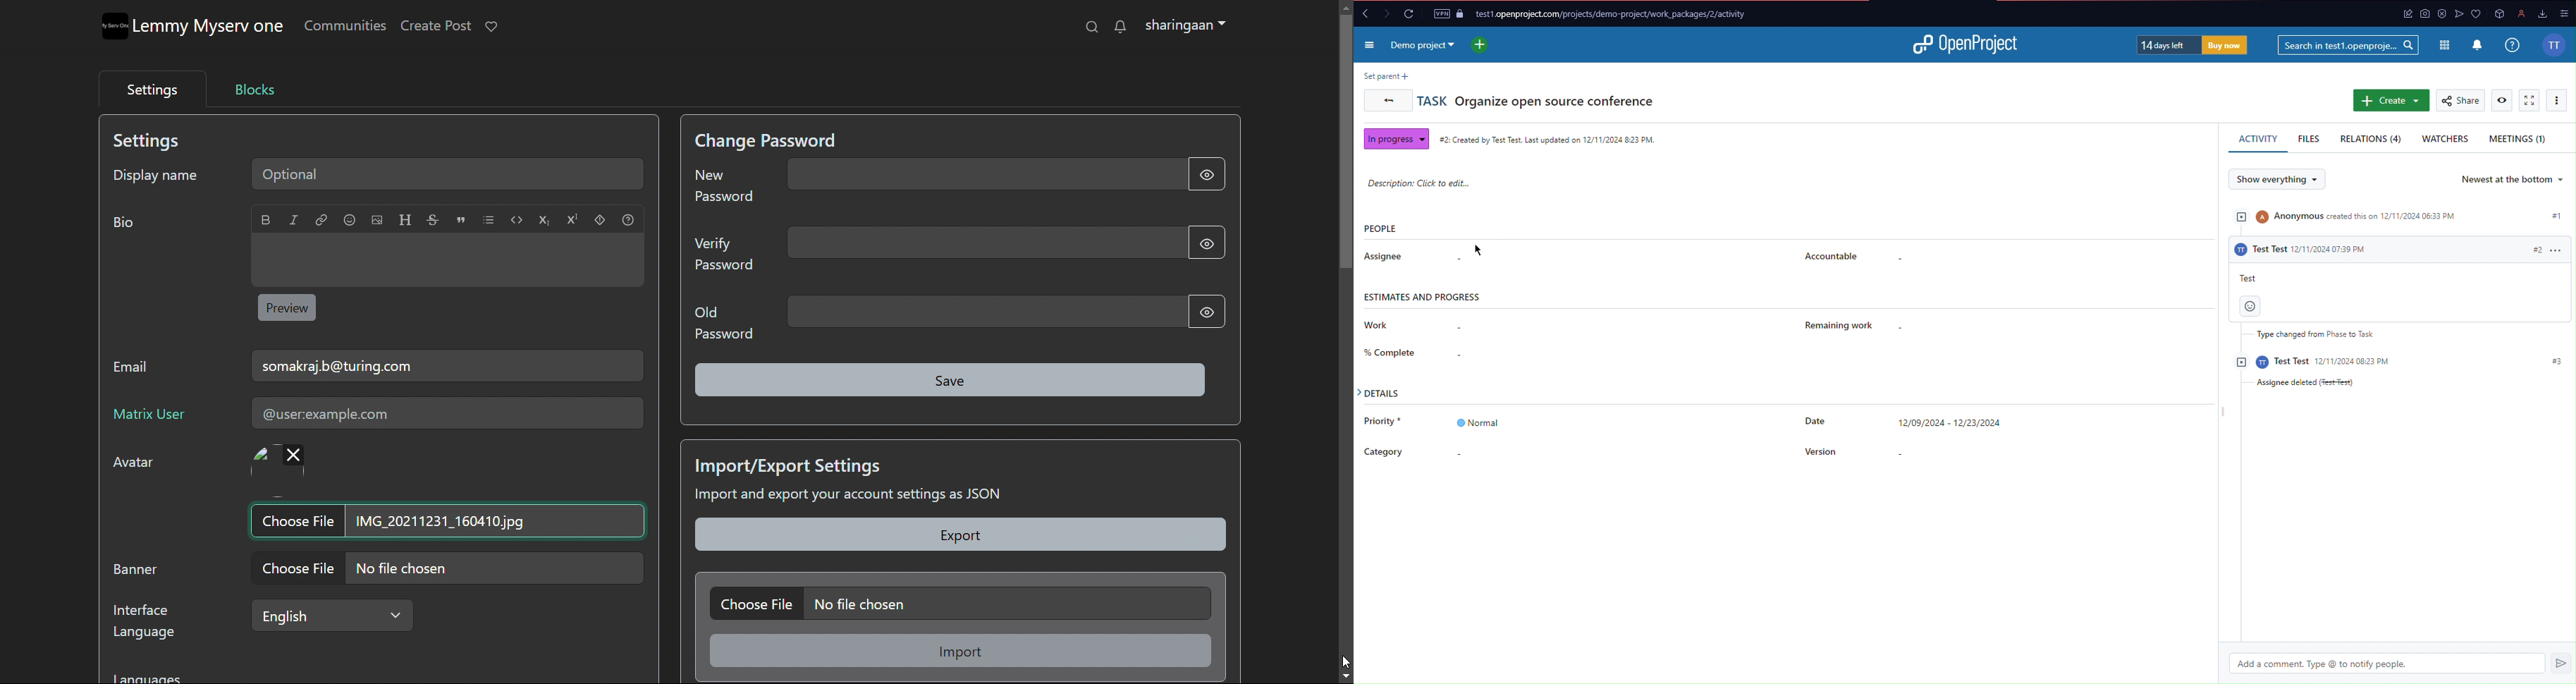  What do you see at coordinates (2550, 249) in the screenshot?
I see `#2` at bounding box center [2550, 249].